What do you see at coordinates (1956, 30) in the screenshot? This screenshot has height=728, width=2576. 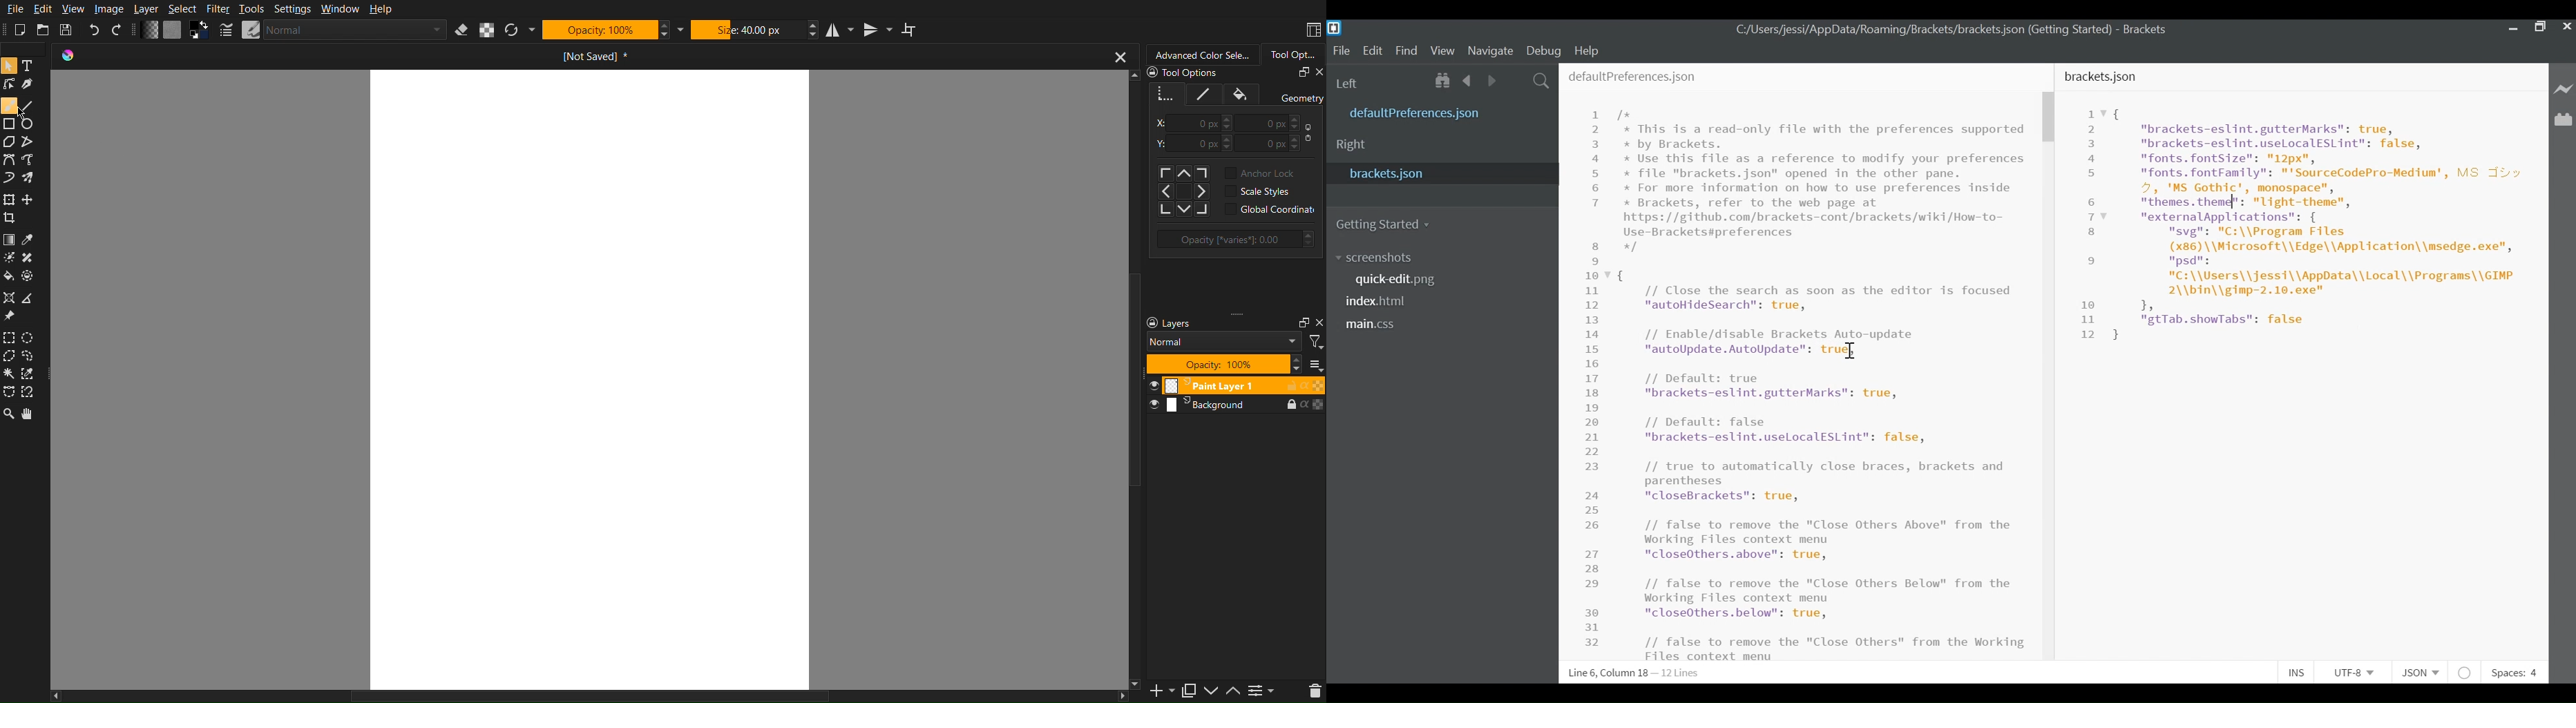 I see `bracket.json File Path- Brackets` at bounding box center [1956, 30].